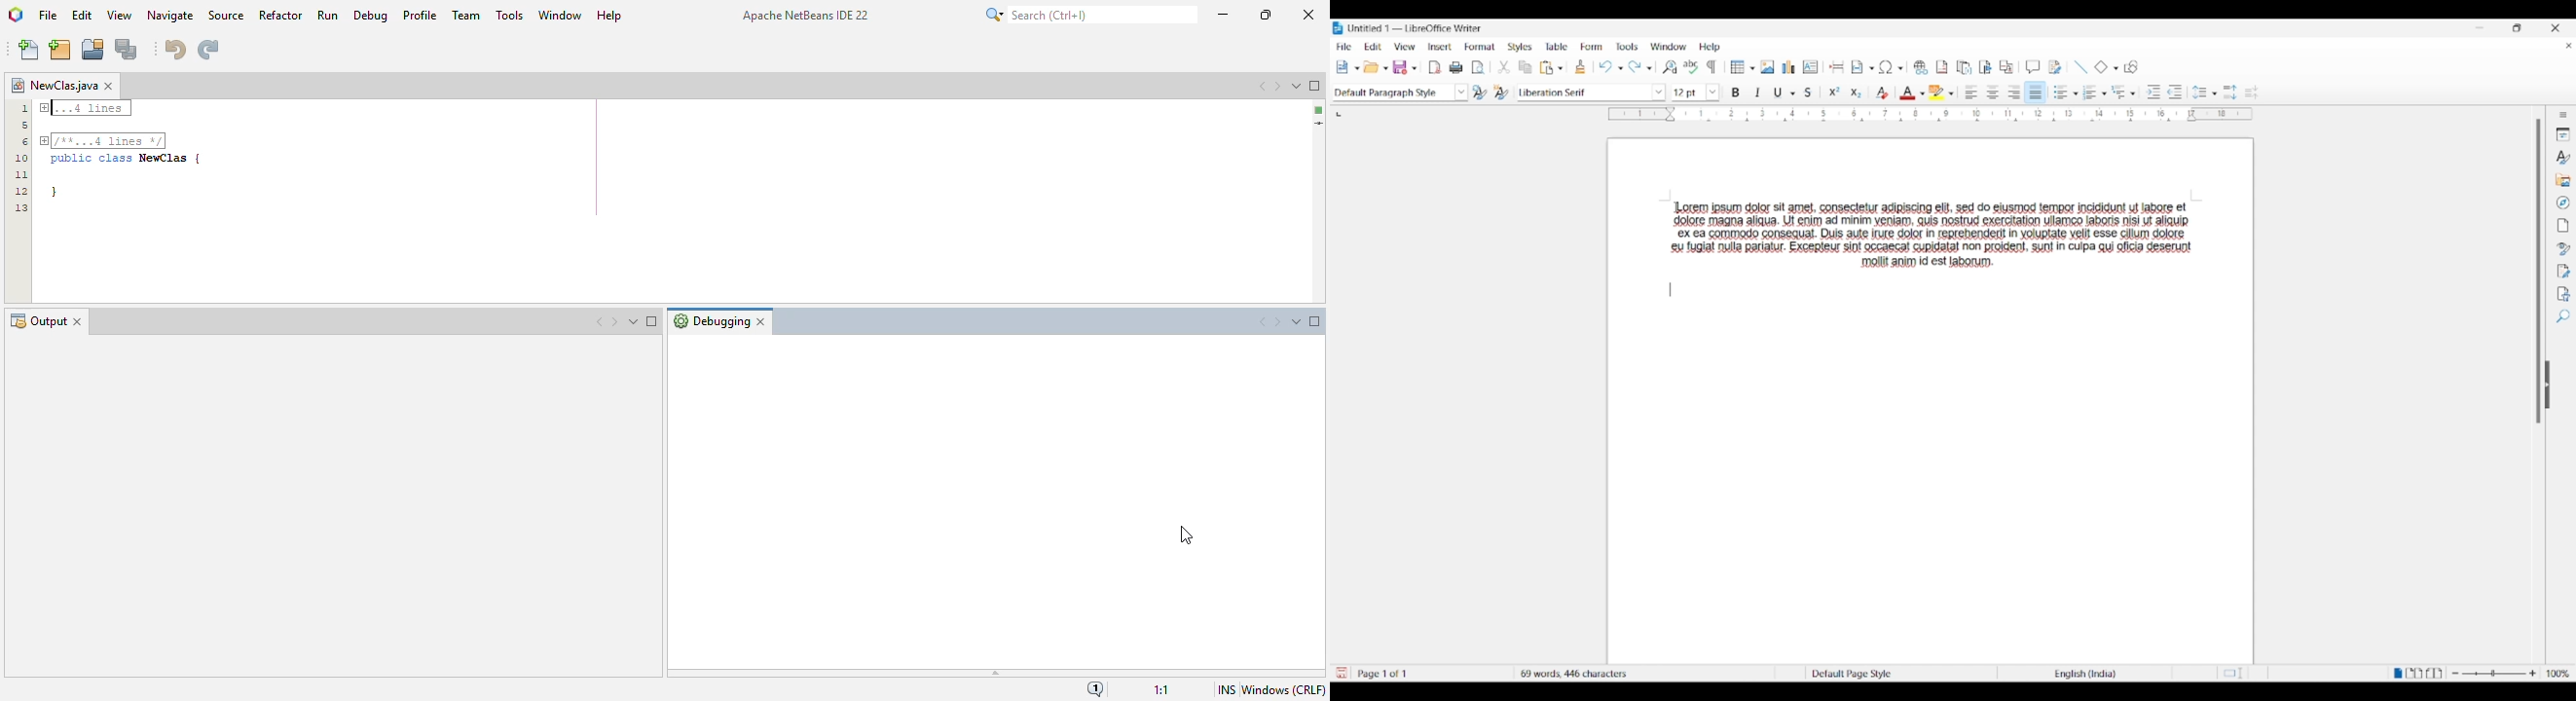 Image resolution: width=2576 pixels, height=728 pixels. Describe the element at coordinates (2455, 673) in the screenshot. I see `Zoom out` at that location.